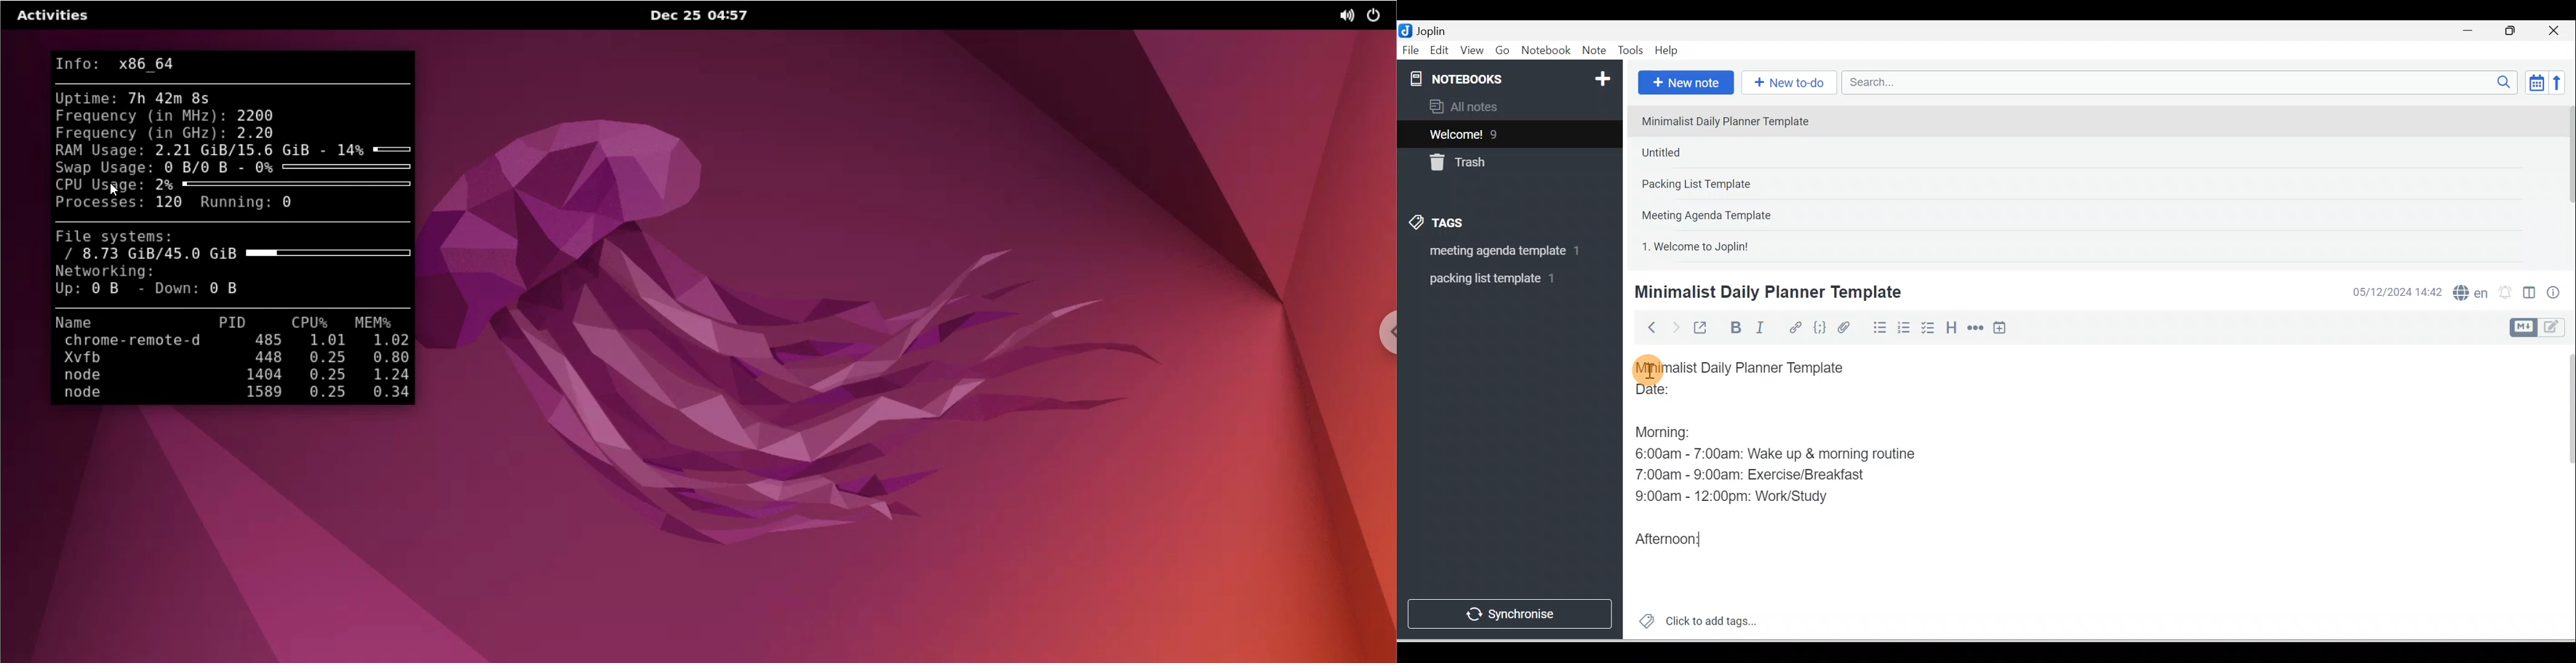 This screenshot has width=2576, height=672. What do you see at coordinates (2395, 292) in the screenshot?
I see `Date & time` at bounding box center [2395, 292].